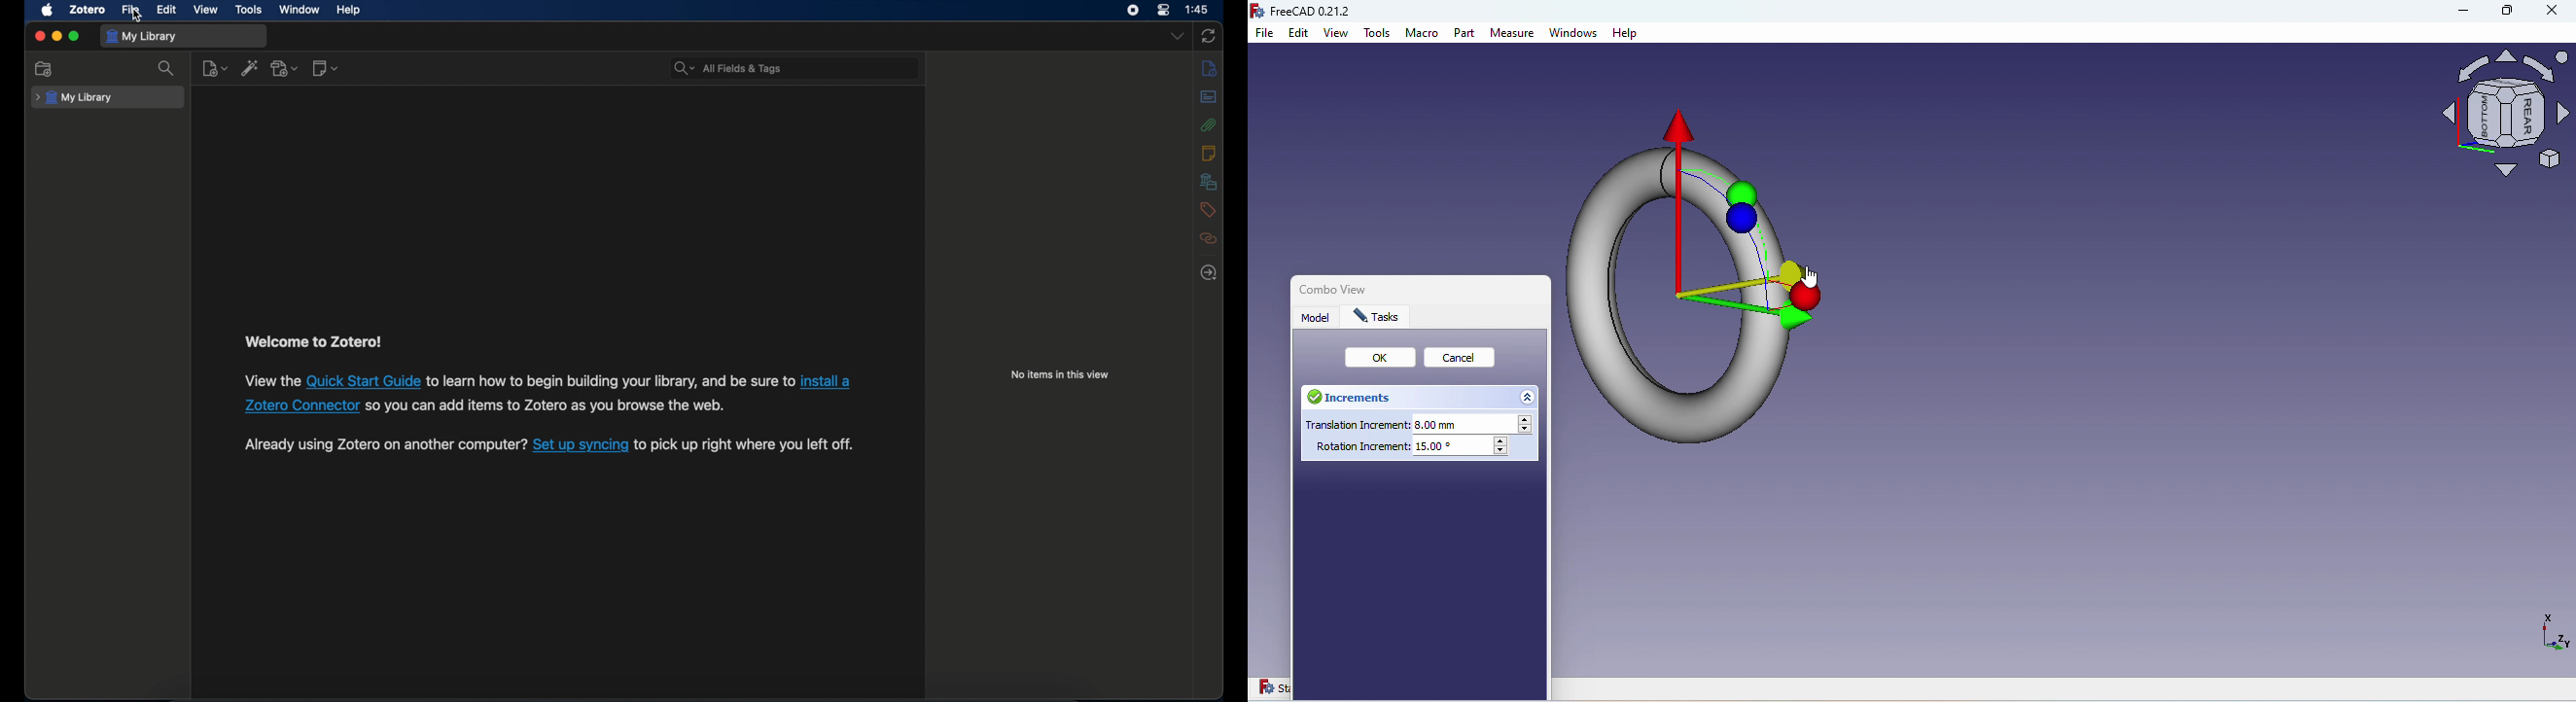  Describe the element at coordinates (1134, 10) in the screenshot. I see `screen recorder` at that location.